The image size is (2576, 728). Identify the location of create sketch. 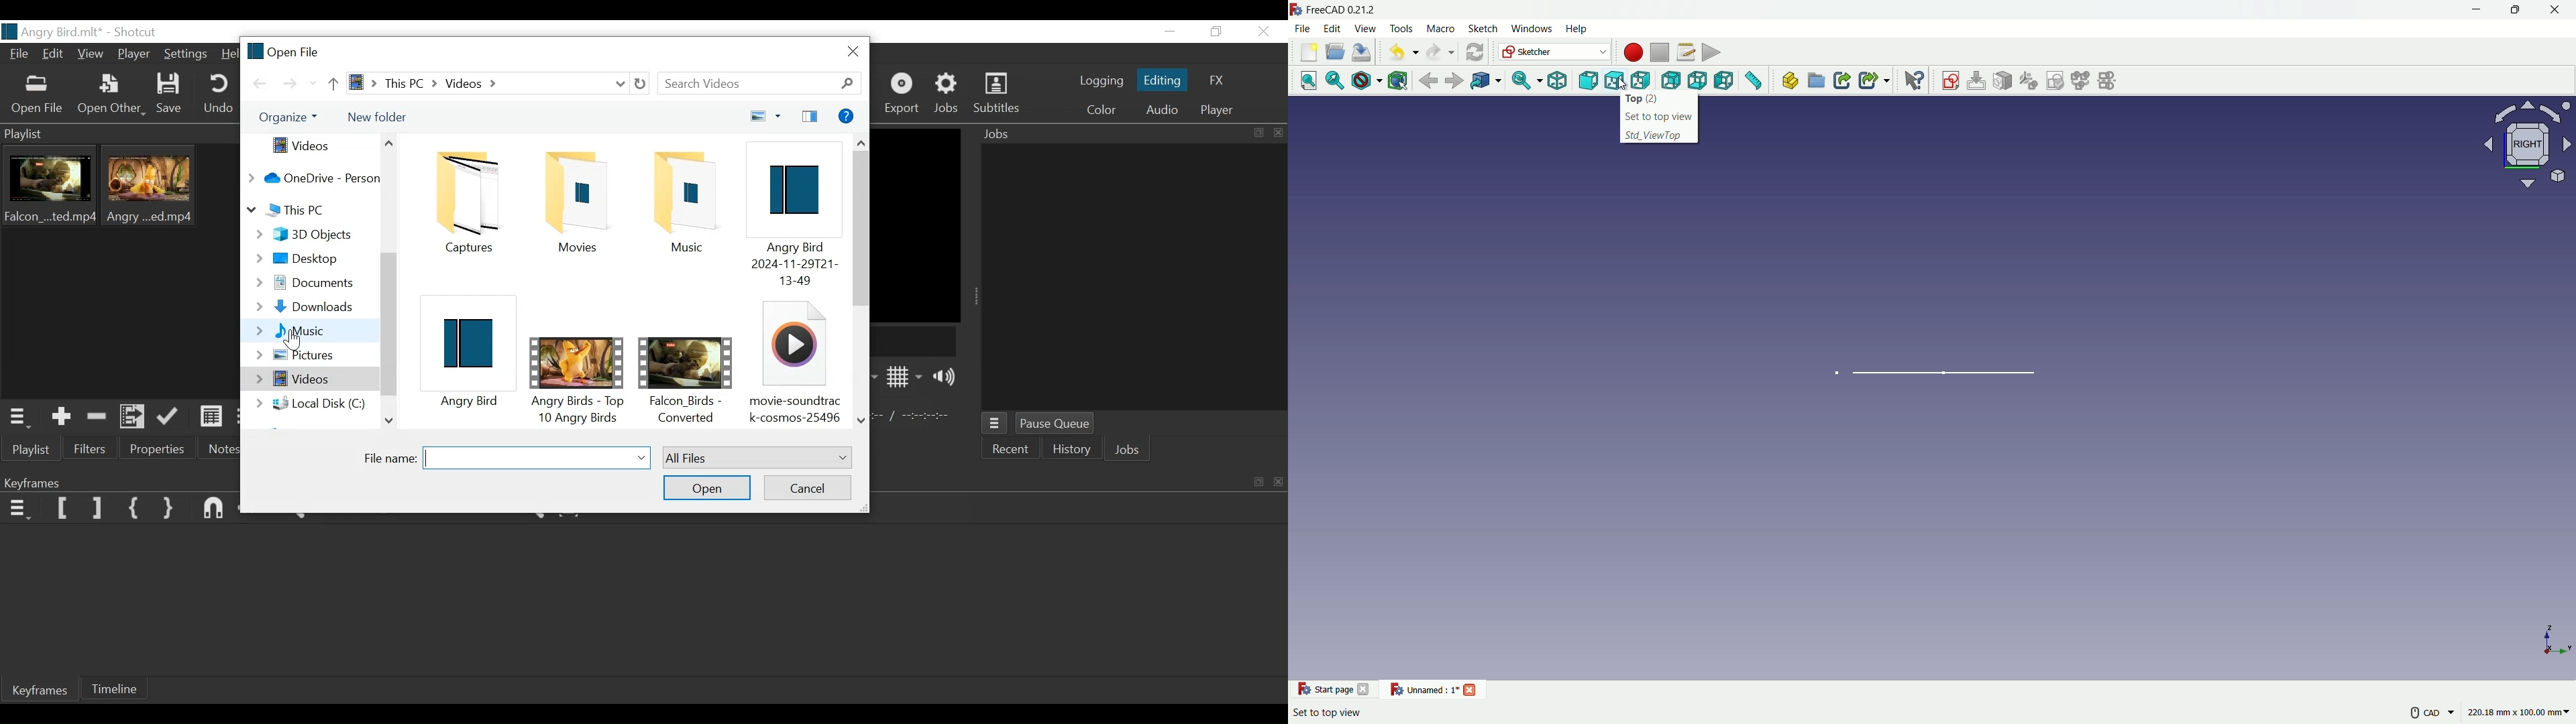
(1950, 81).